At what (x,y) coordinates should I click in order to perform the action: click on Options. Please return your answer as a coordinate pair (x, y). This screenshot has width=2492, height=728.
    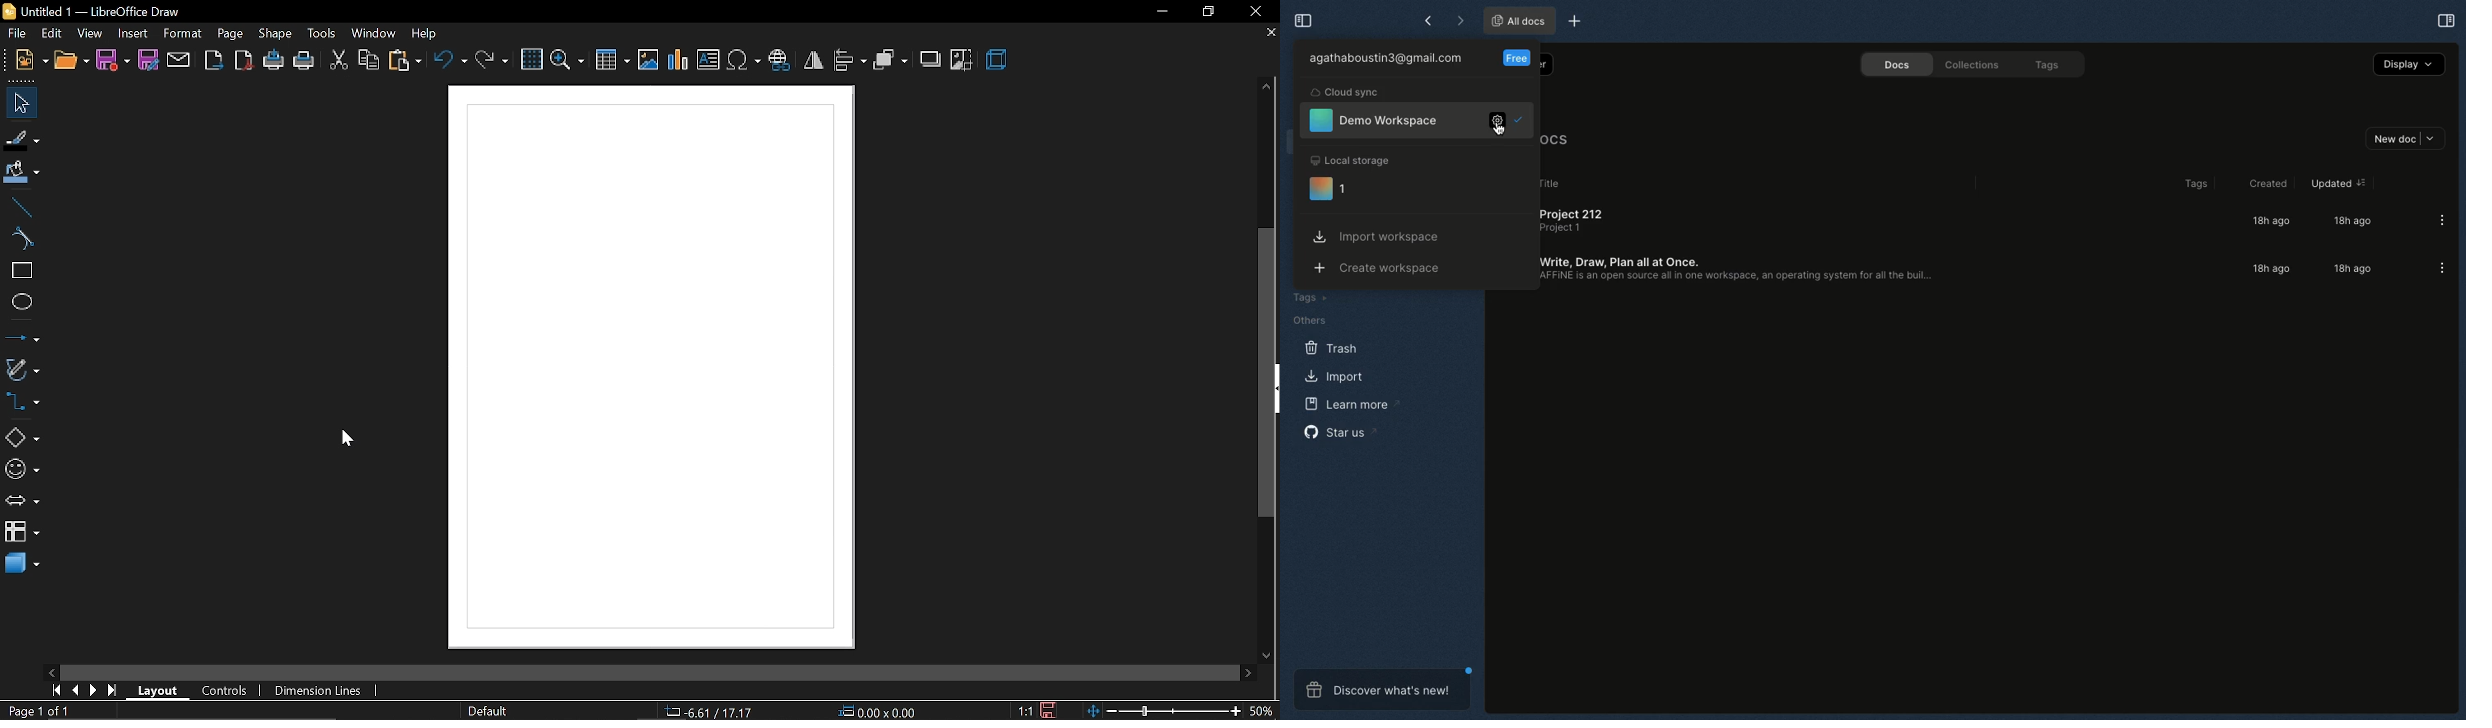
    Looking at the image, I should click on (2437, 268).